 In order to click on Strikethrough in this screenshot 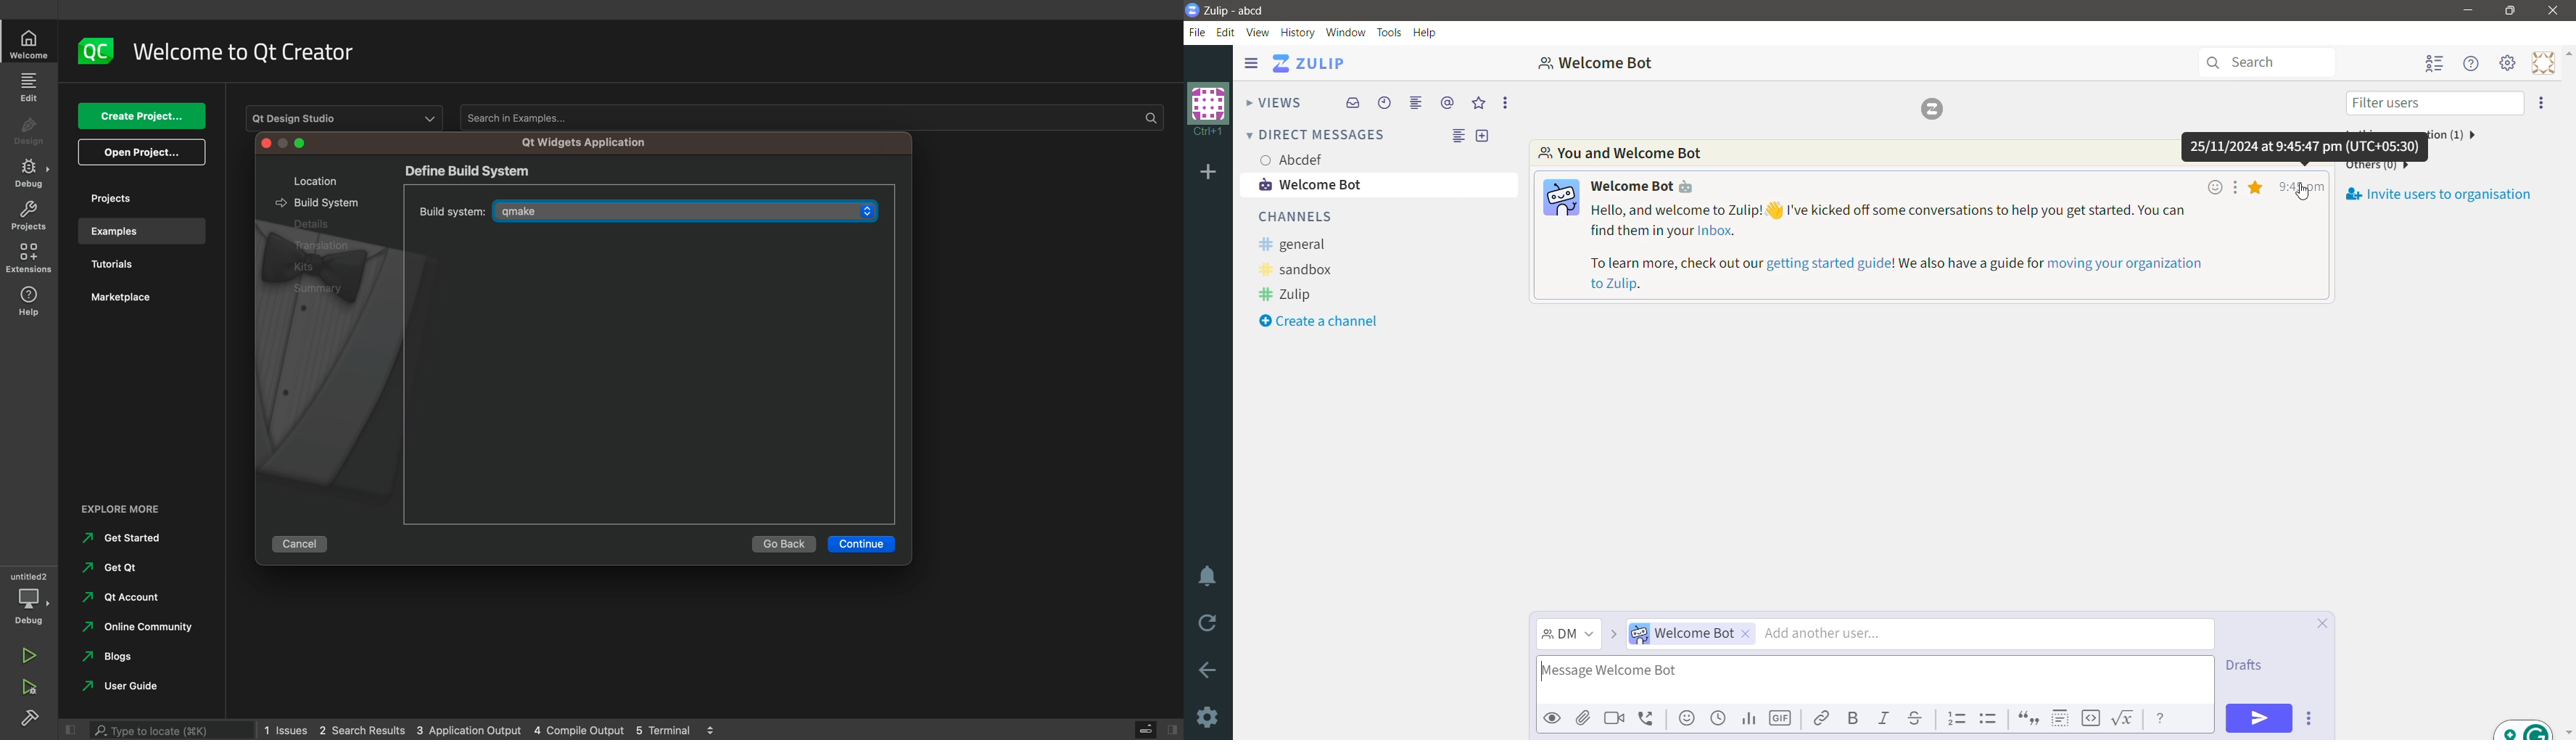, I will do `click(1917, 718)`.